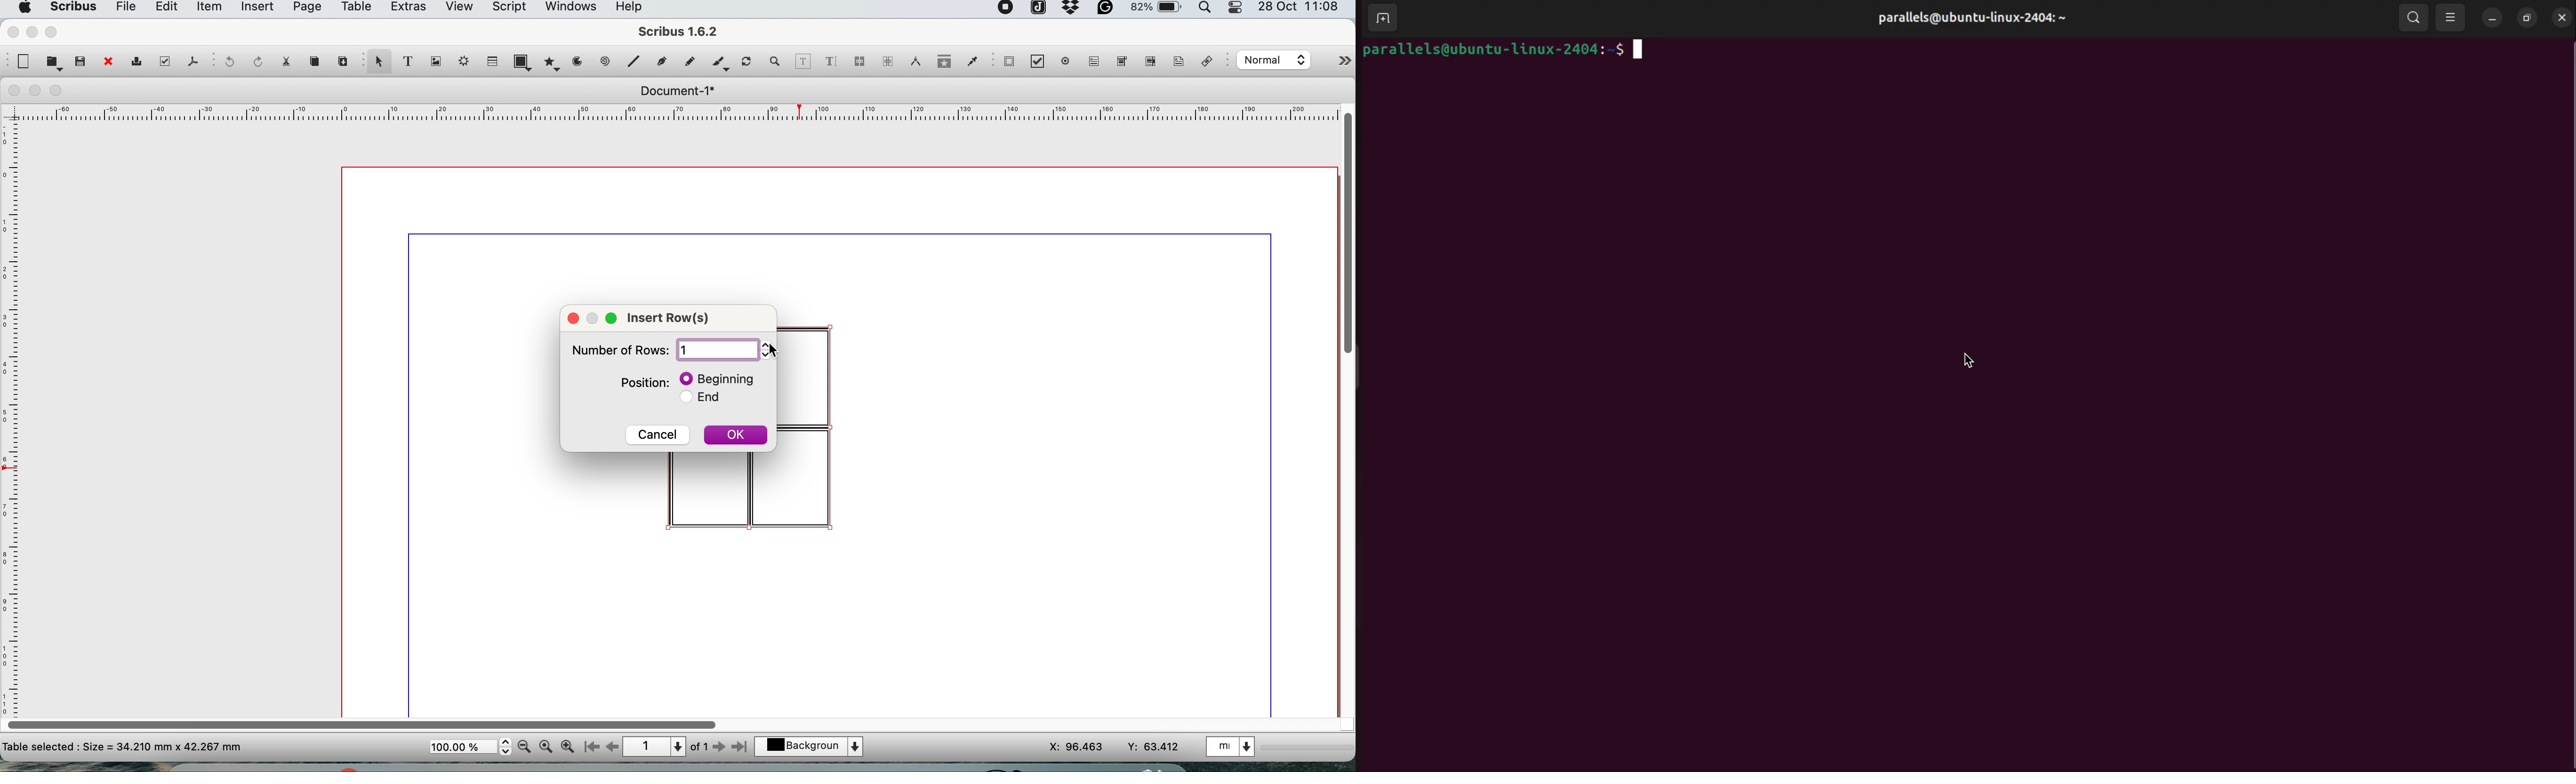 This screenshot has height=784, width=2576. I want to click on spiral, so click(606, 61).